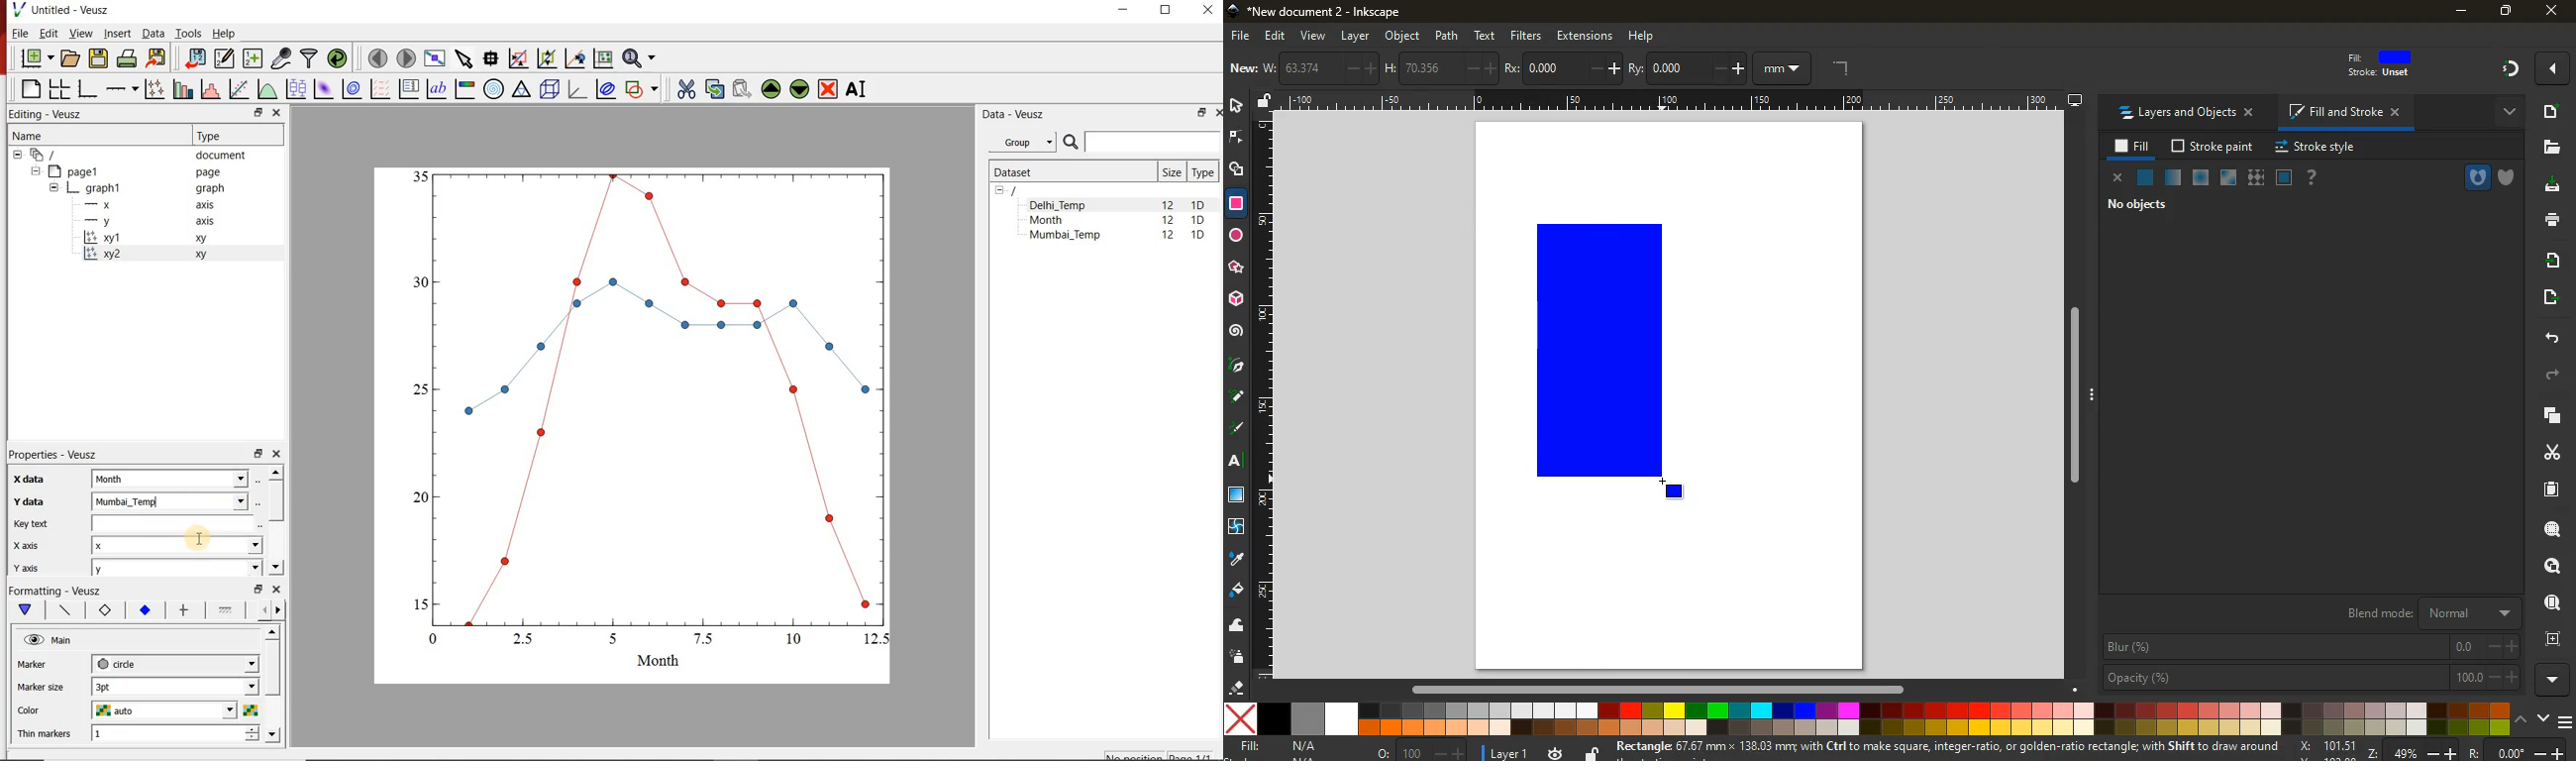  What do you see at coordinates (176, 479) in the screenshot?
I see `Month` at bounding box center [176, 479].